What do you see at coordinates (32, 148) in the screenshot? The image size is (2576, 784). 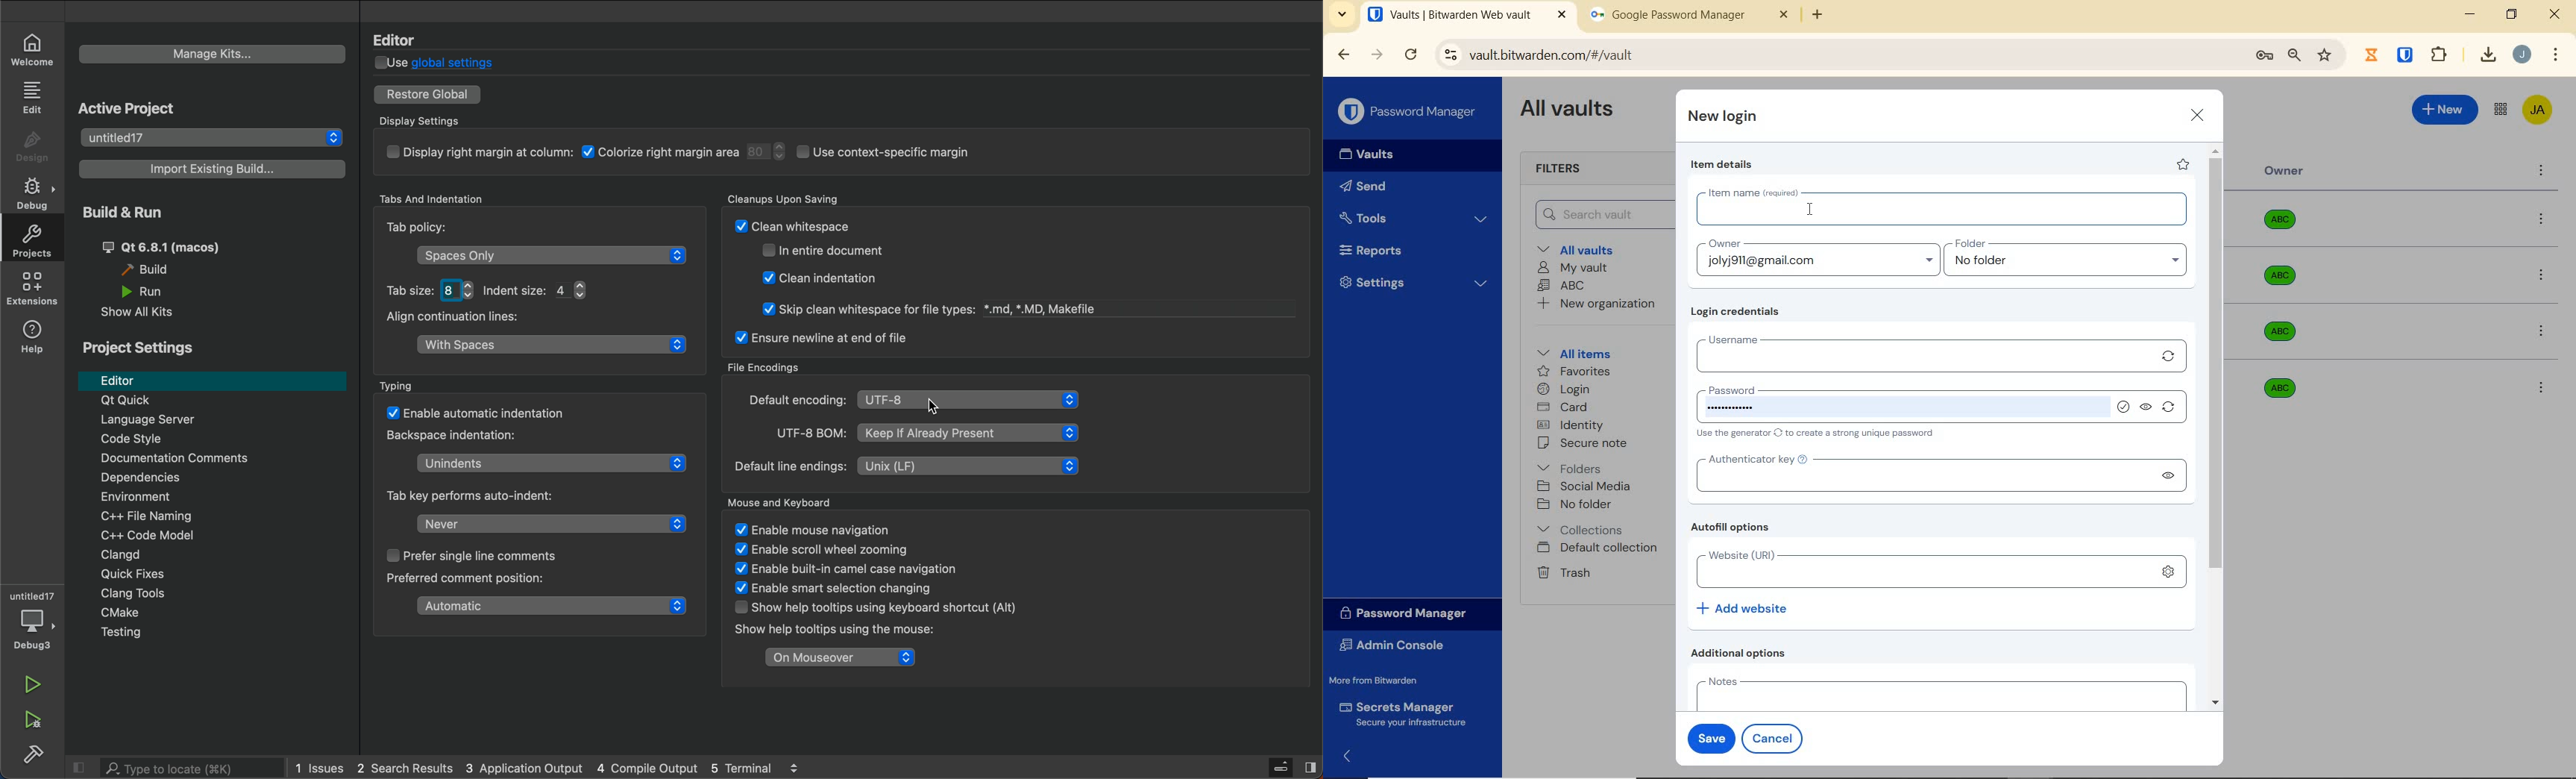 I see `design` at bounding box center [32, 148].